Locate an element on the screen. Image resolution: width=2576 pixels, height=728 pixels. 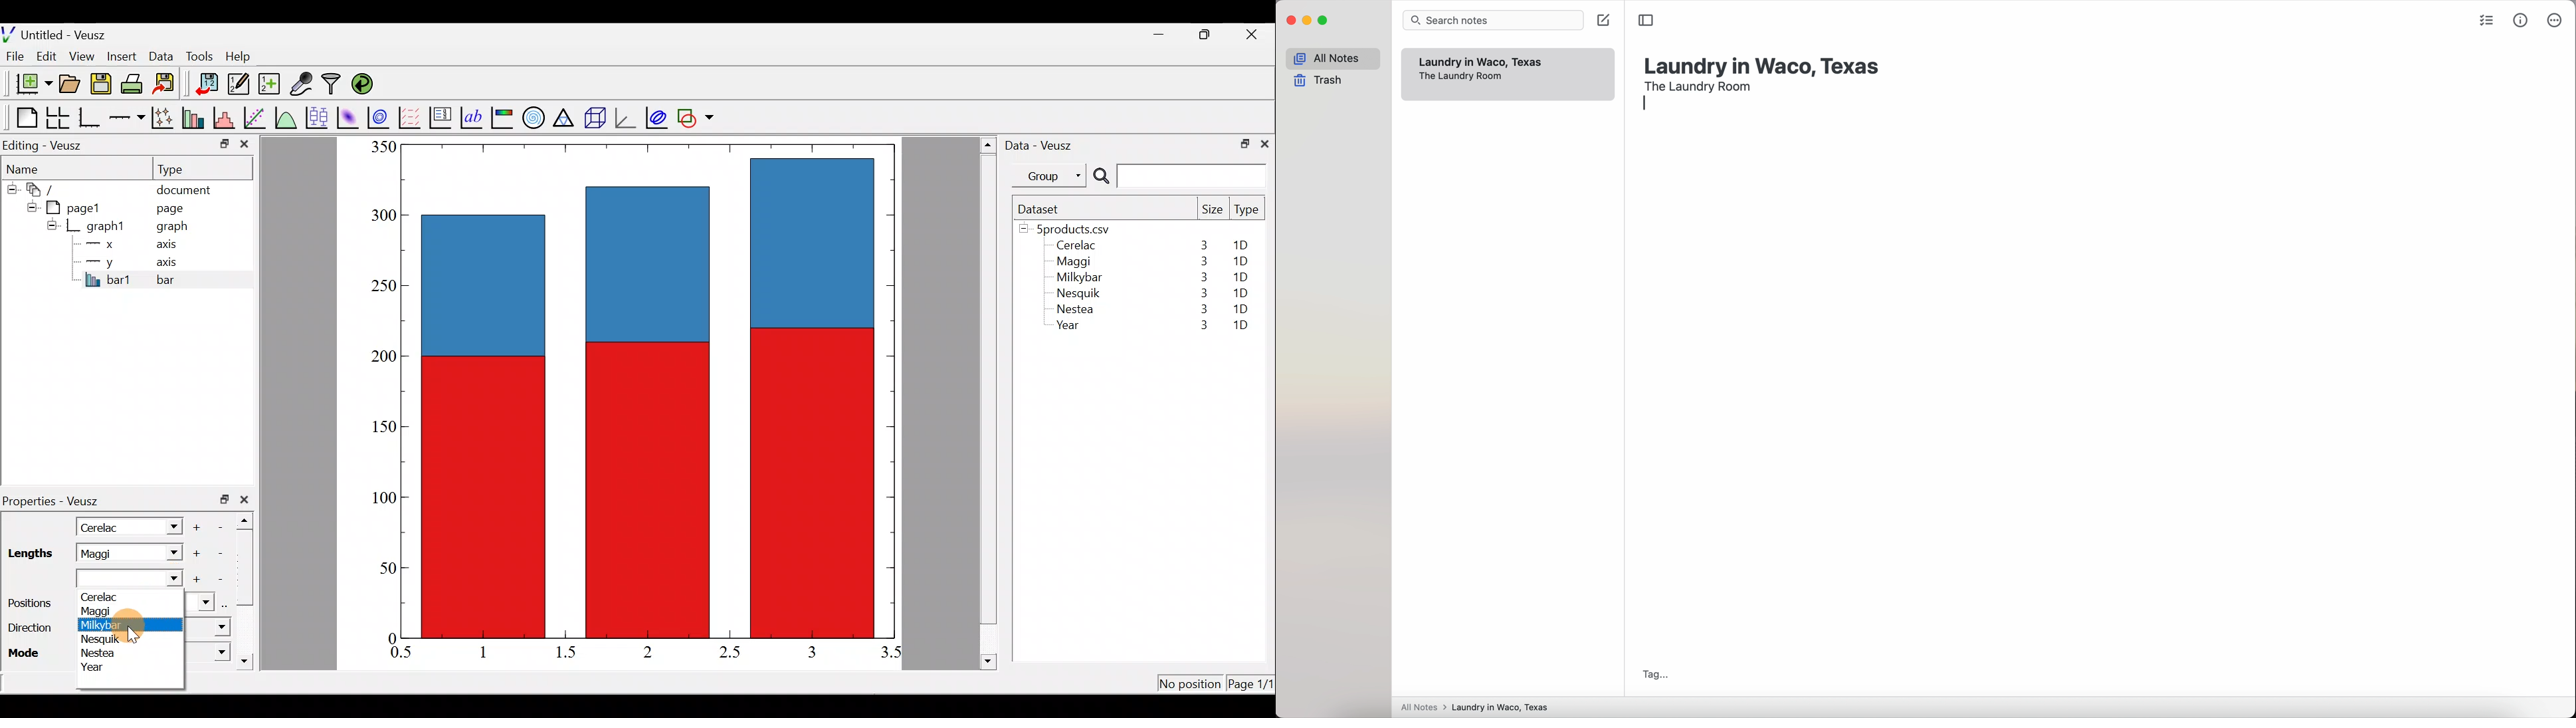
hide is located at coordinates (11, 187).